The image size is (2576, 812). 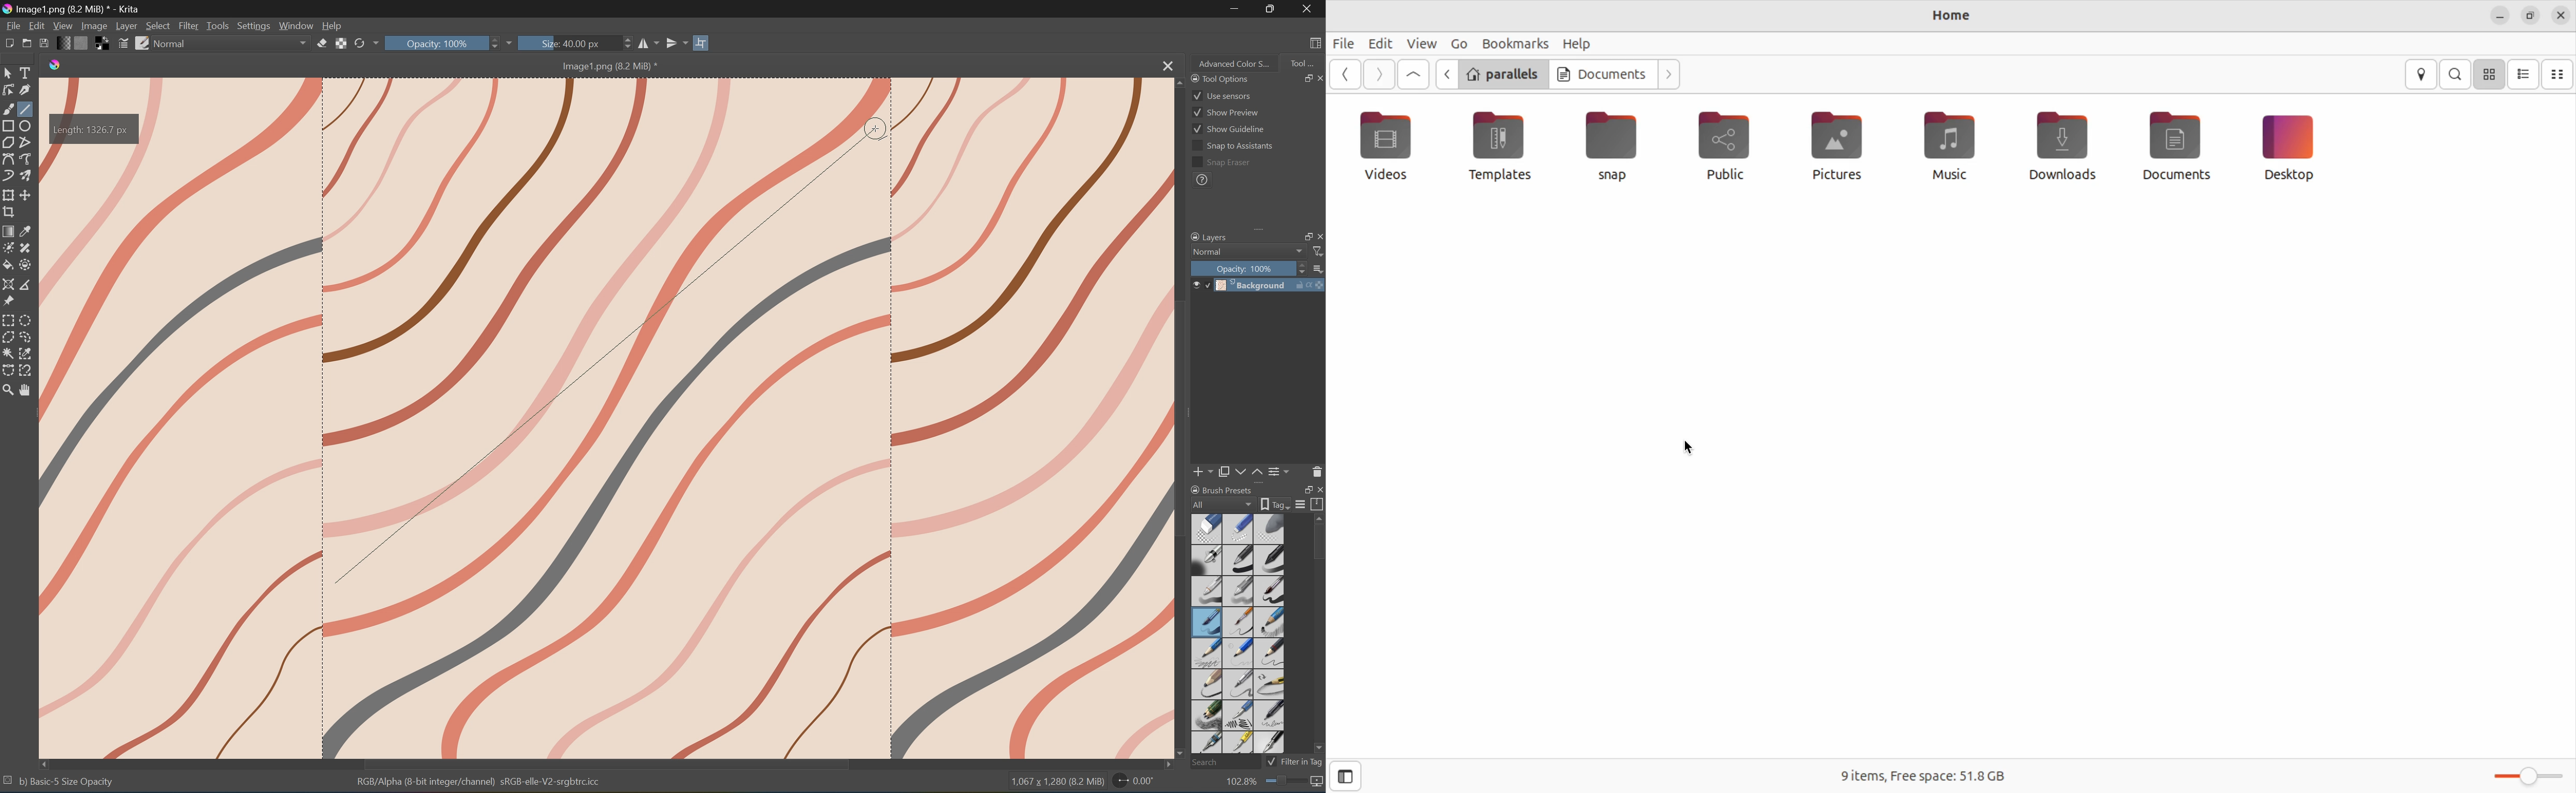 I want to click on Polygon tool, so click(x=11, y=143).